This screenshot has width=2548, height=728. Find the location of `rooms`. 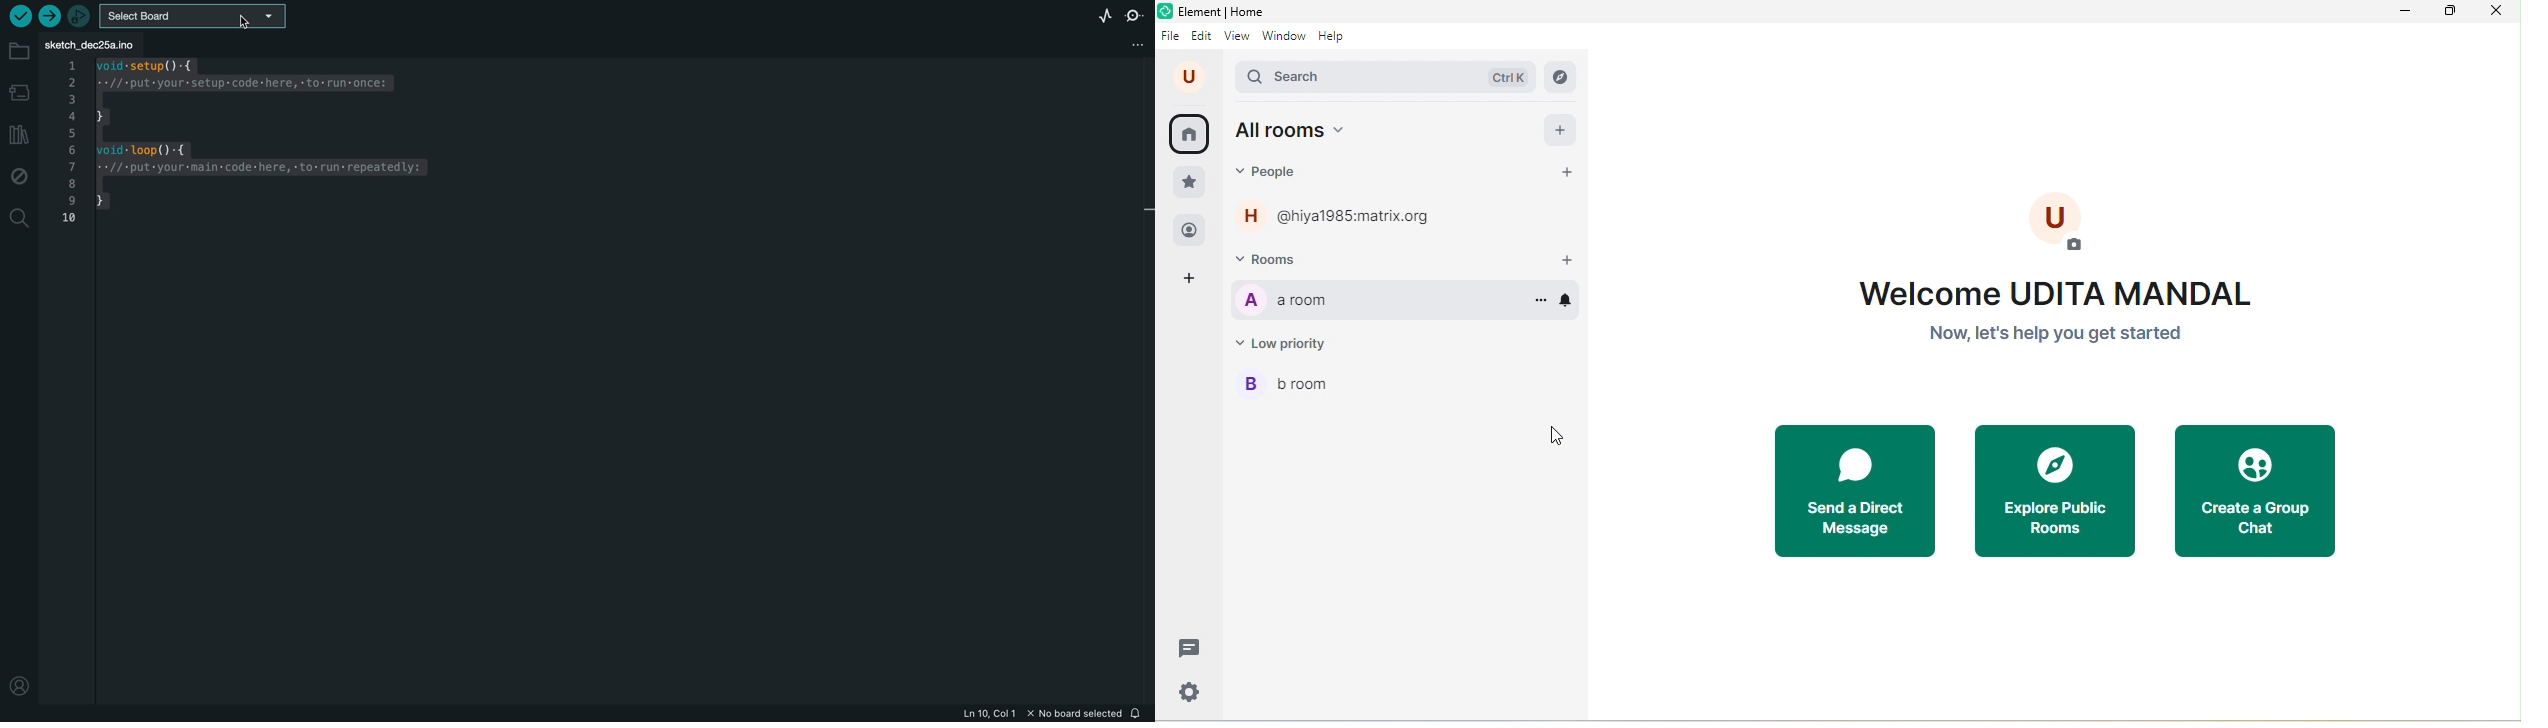

rooms is located at coordinates (1294, 258).